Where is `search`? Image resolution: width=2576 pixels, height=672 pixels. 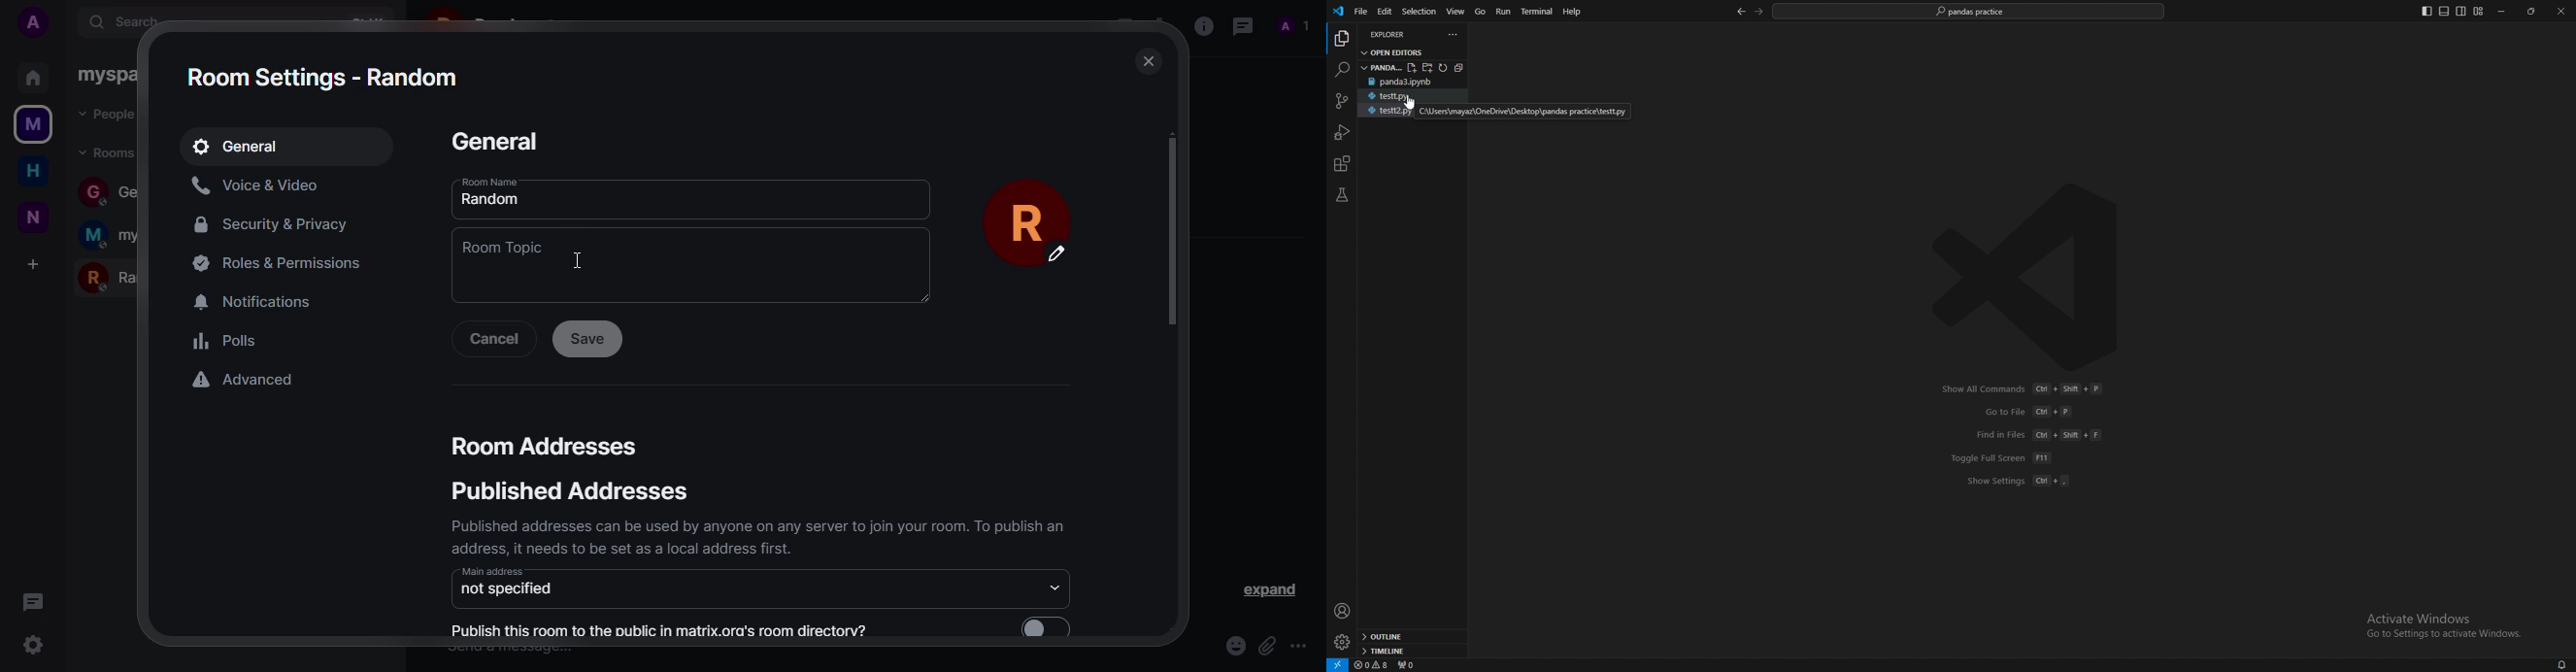
search is located at coordinates (134, 21).